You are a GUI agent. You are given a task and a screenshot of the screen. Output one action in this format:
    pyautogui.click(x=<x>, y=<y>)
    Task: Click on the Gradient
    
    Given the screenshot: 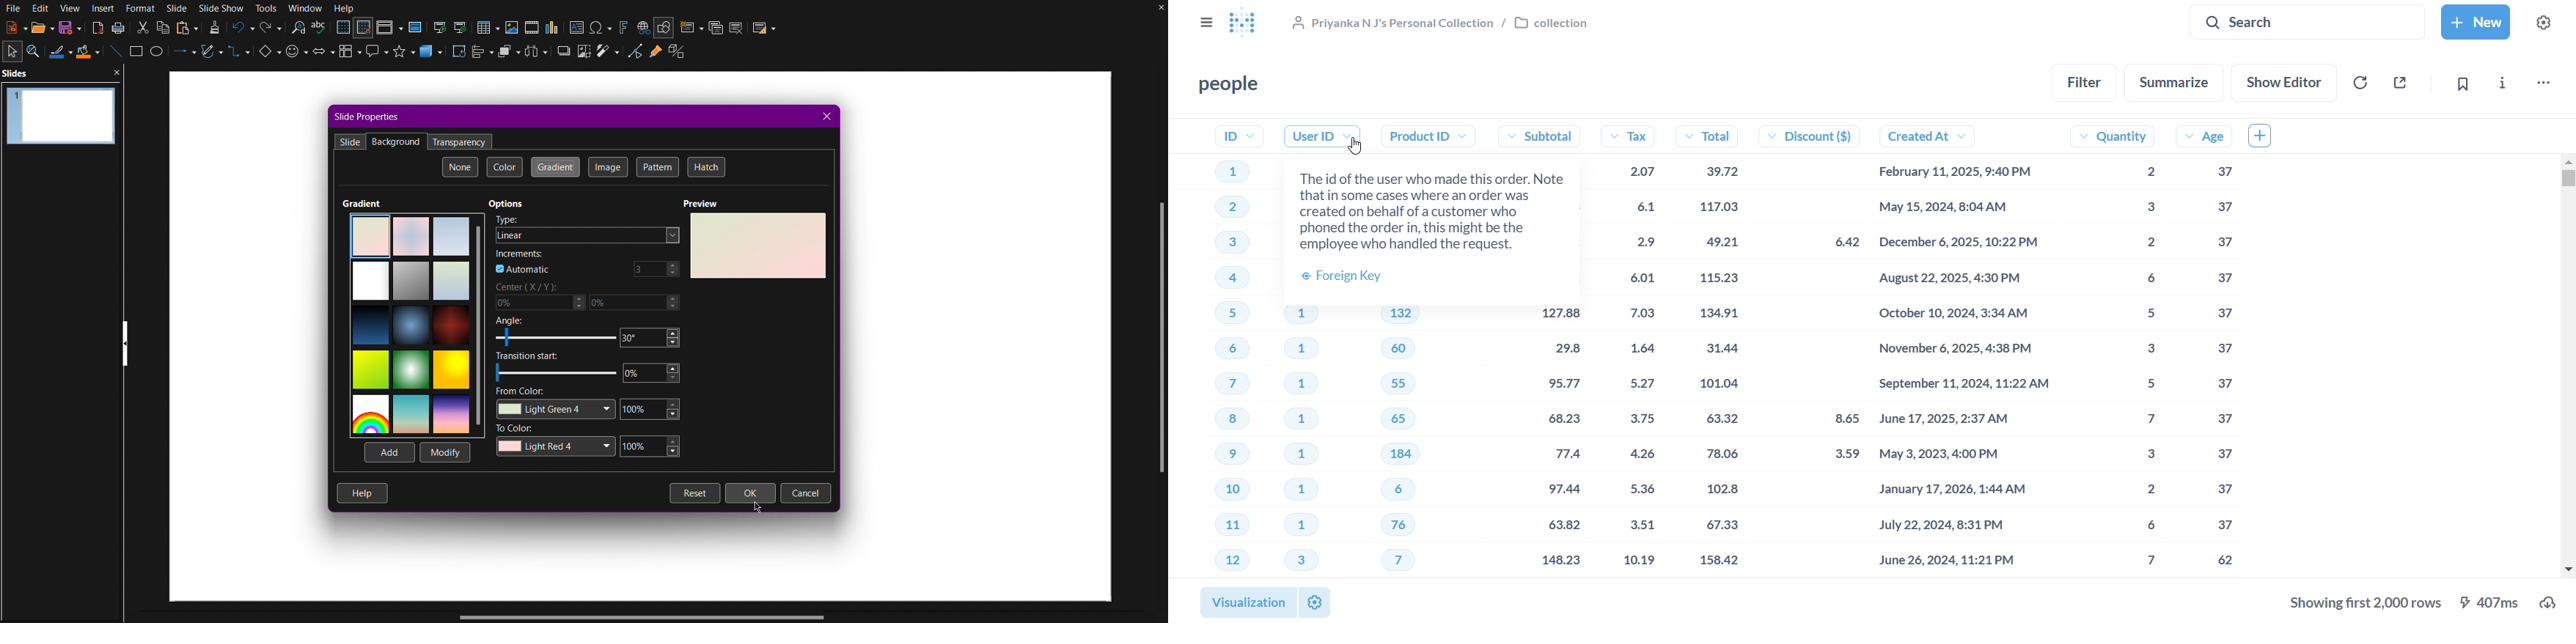 What is the action you would take?
    pyautogui.click(x=362, y=203)
    